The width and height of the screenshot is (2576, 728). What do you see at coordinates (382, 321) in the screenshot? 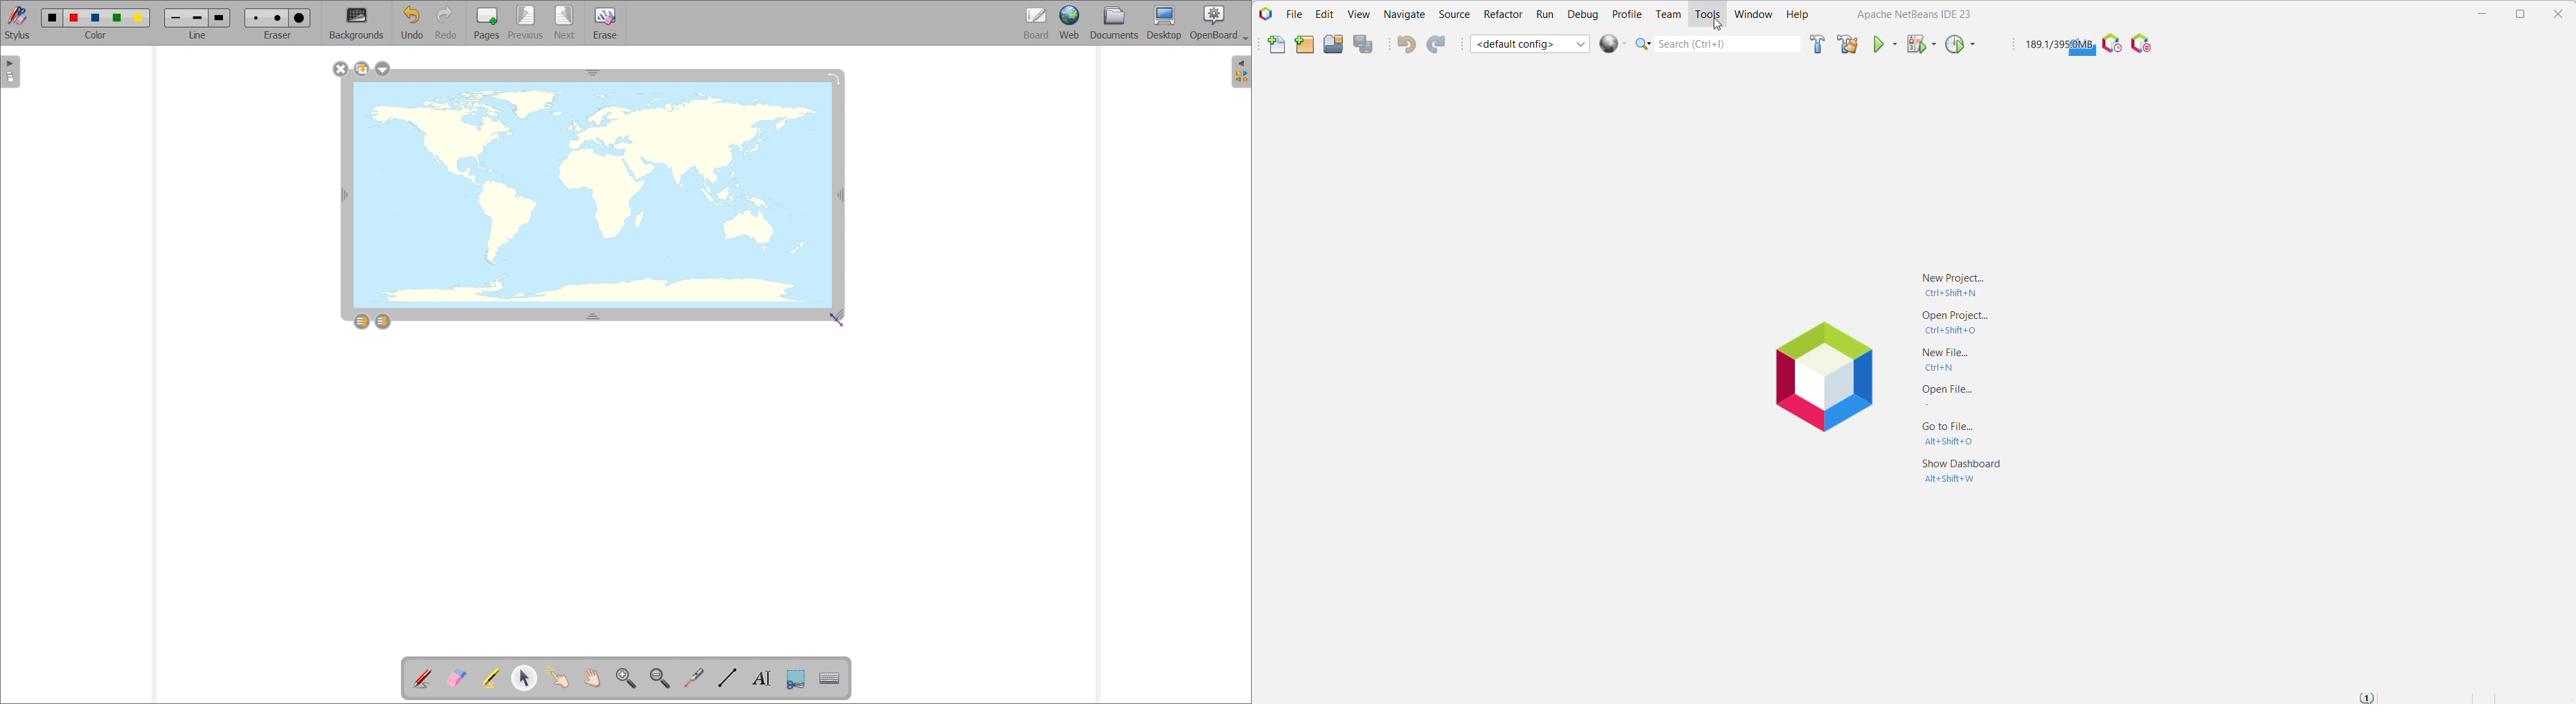
I see `layer down` at bounding box center [382, 321].